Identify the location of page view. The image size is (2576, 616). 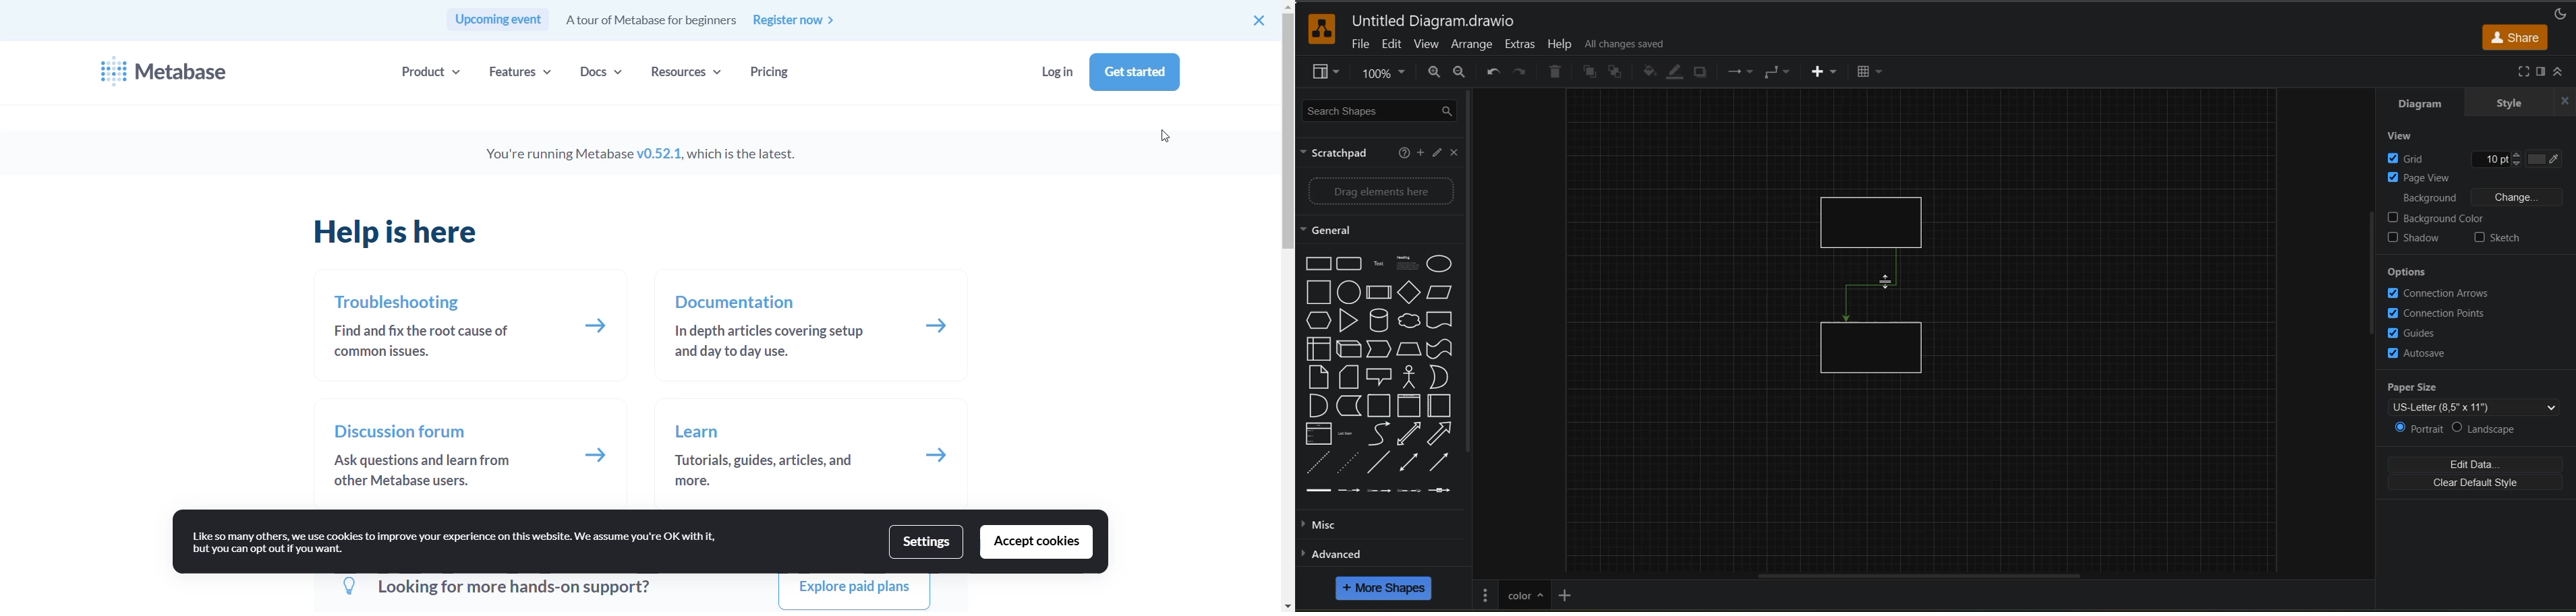
(2421, 177).